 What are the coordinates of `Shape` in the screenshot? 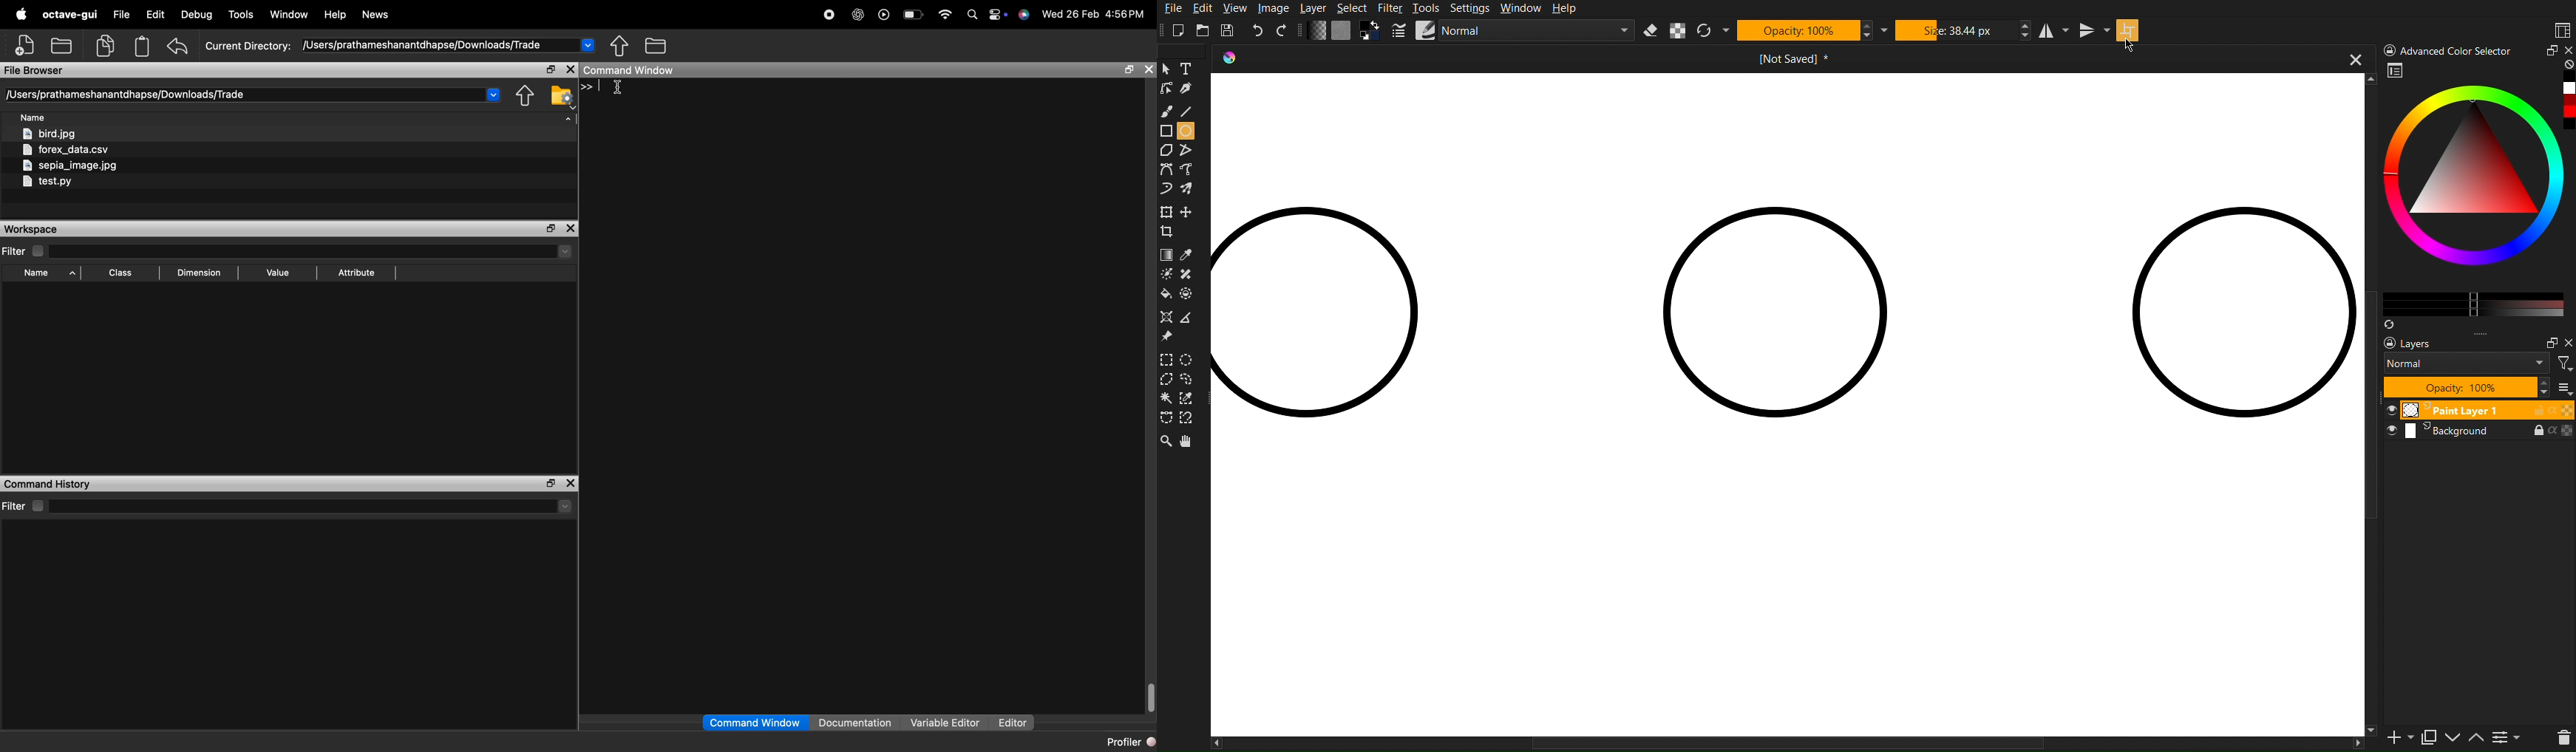 It's located at (1166, 317).